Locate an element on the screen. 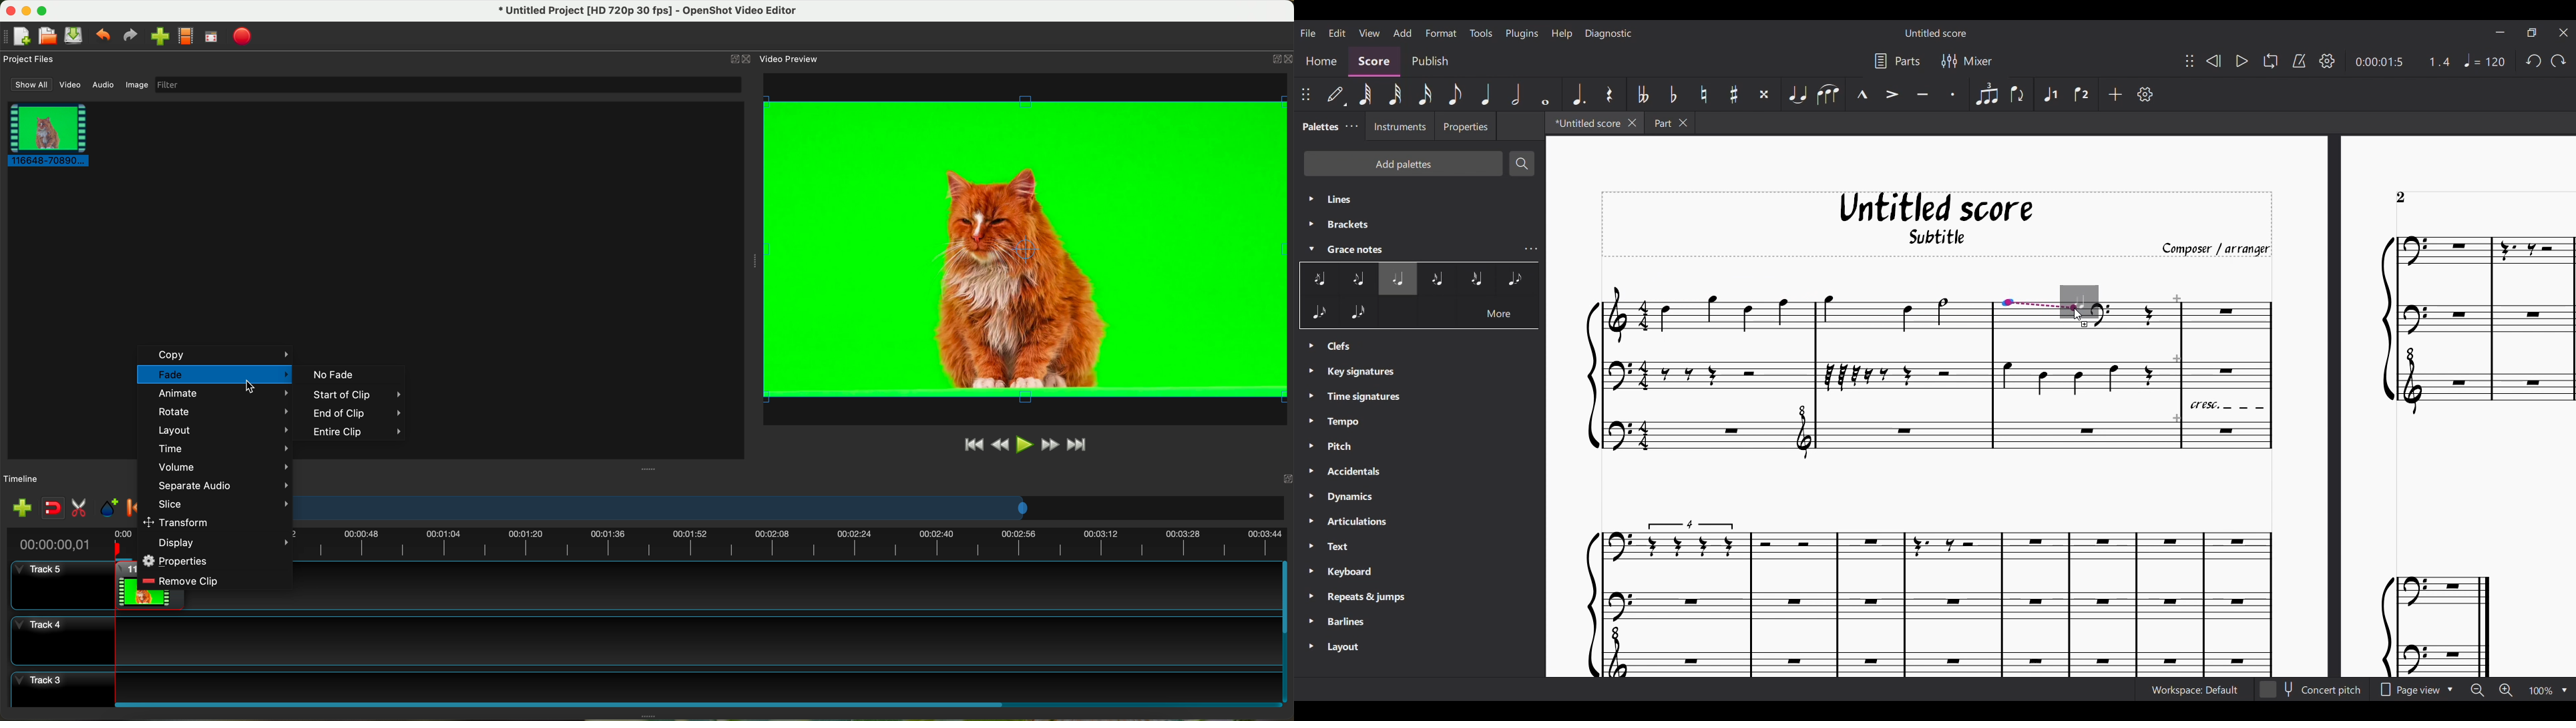  Close current tab is located at coordinates (1631, 123).